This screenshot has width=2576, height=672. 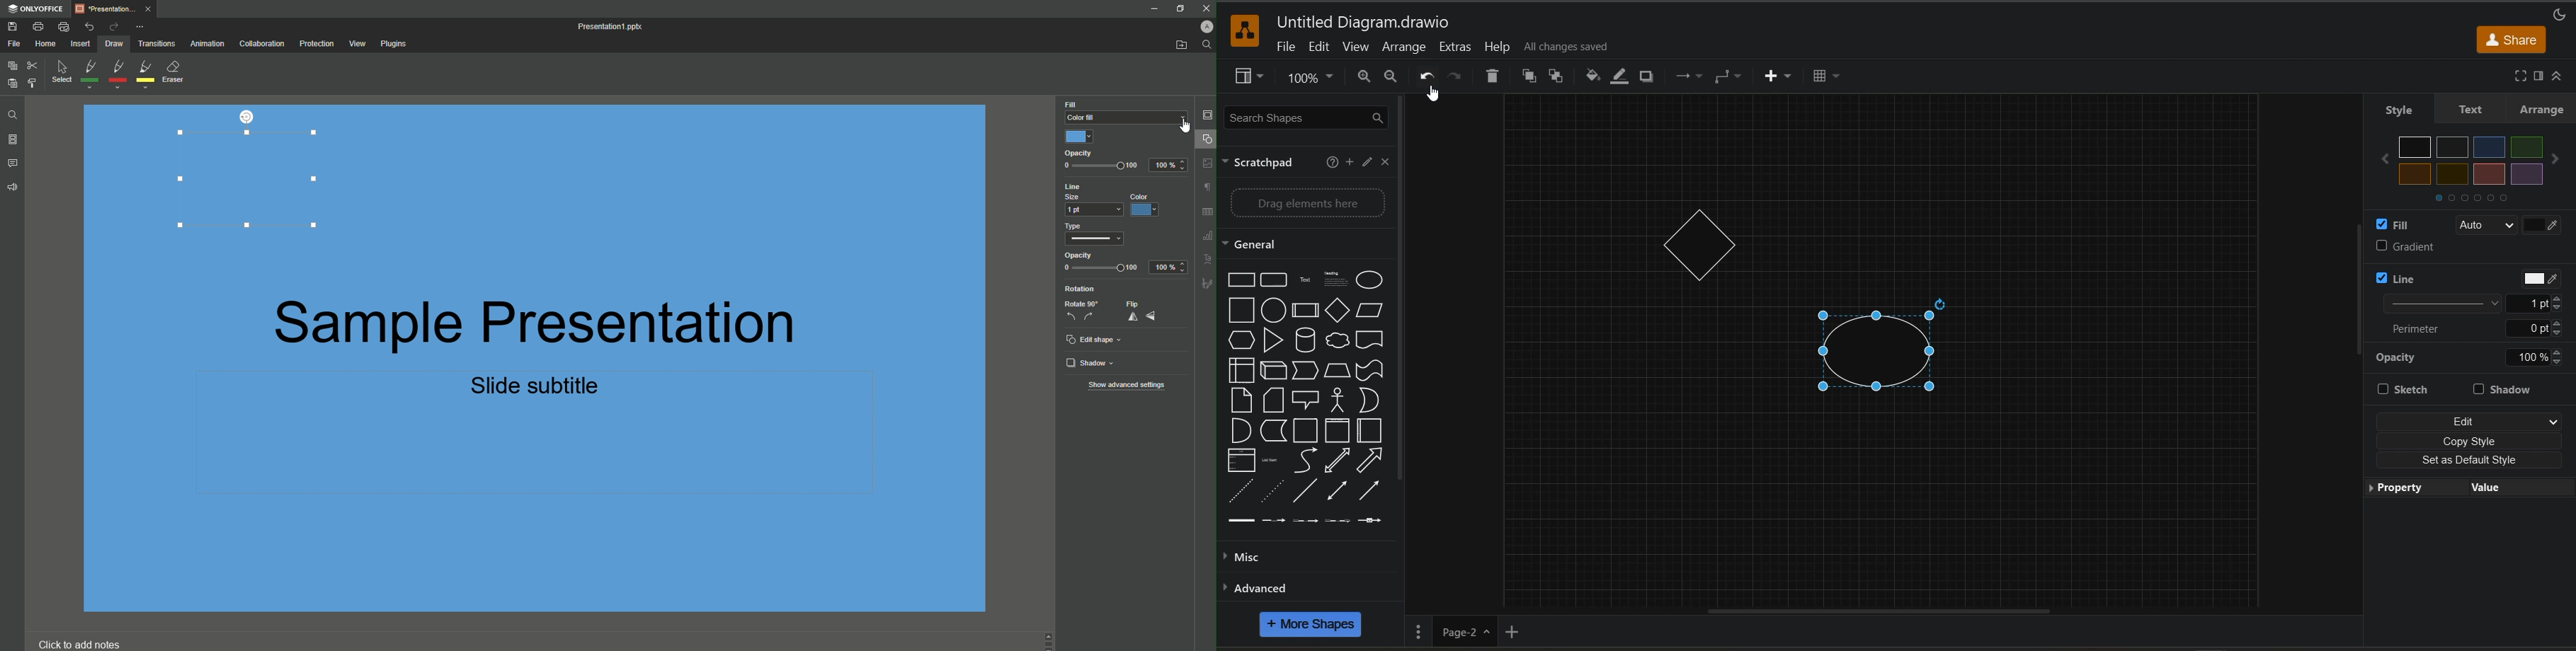 What do you see at coordinates (1371, 430) in the screenshot?
I see `Horizontal Container` at bounding box center [1371, 430].